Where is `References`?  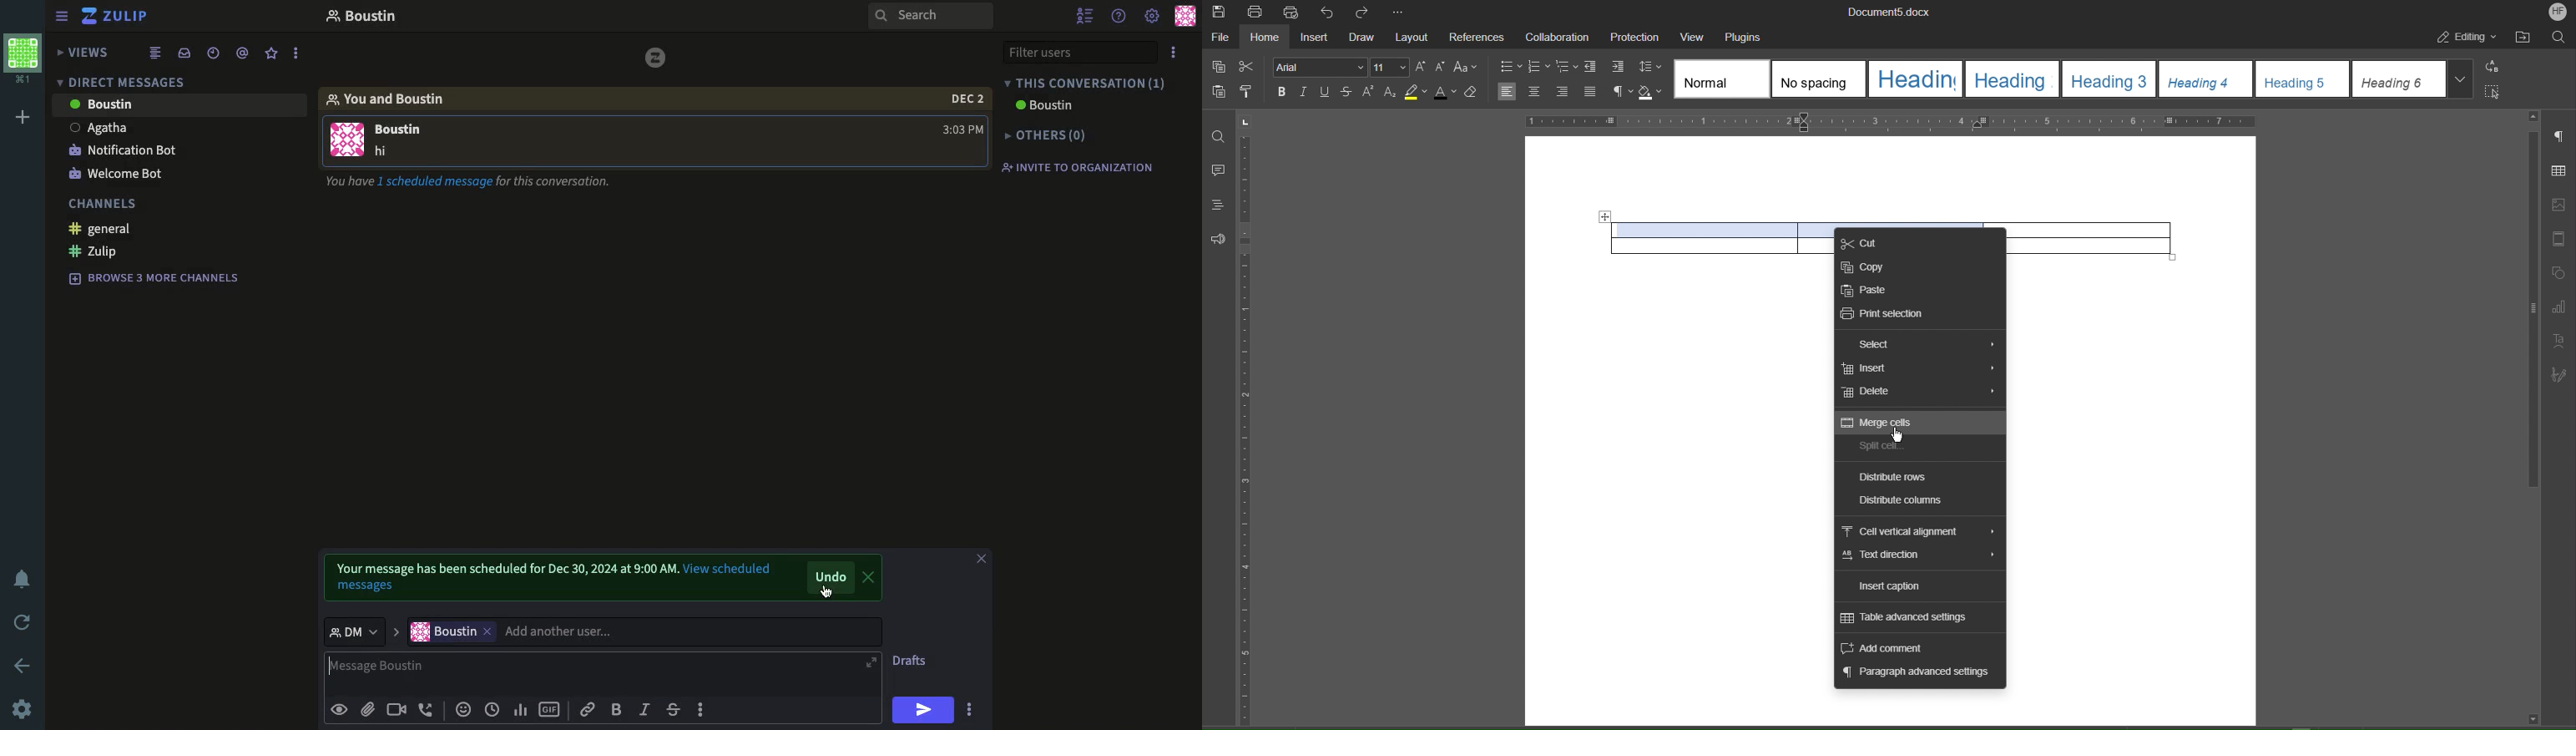
References is located at coordinates (1477, 39).